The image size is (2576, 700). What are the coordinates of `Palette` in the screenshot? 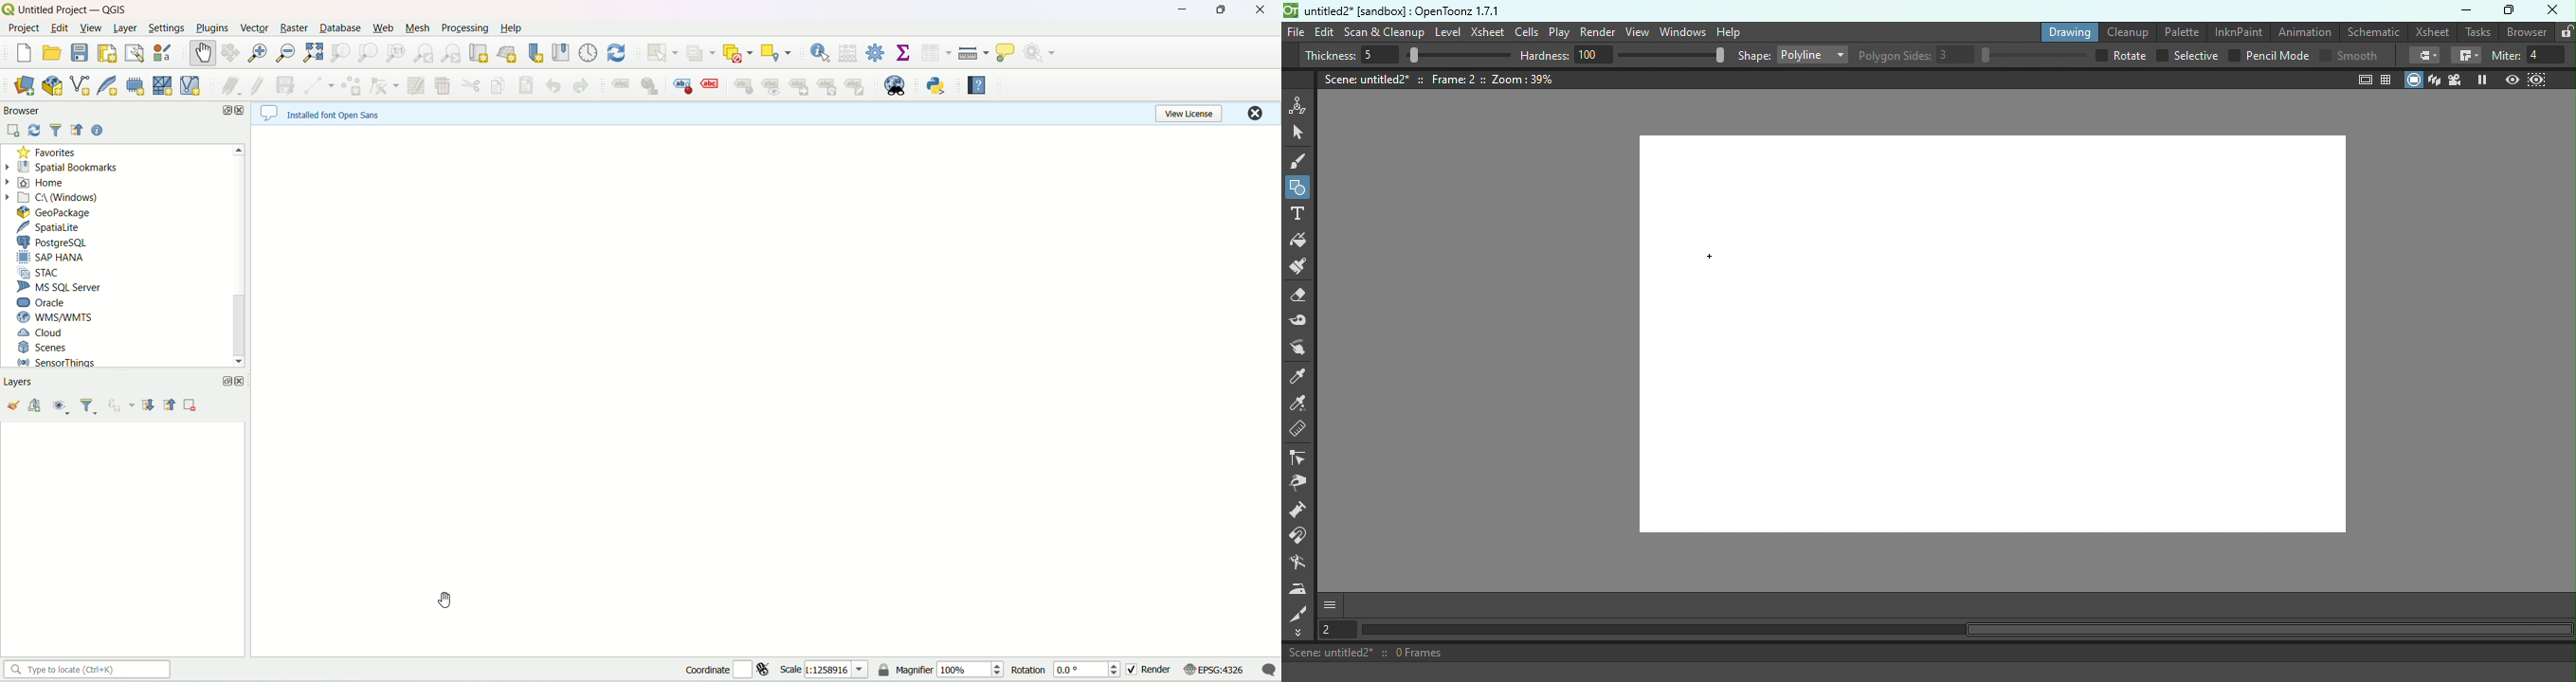 It's located at (2178, 32).